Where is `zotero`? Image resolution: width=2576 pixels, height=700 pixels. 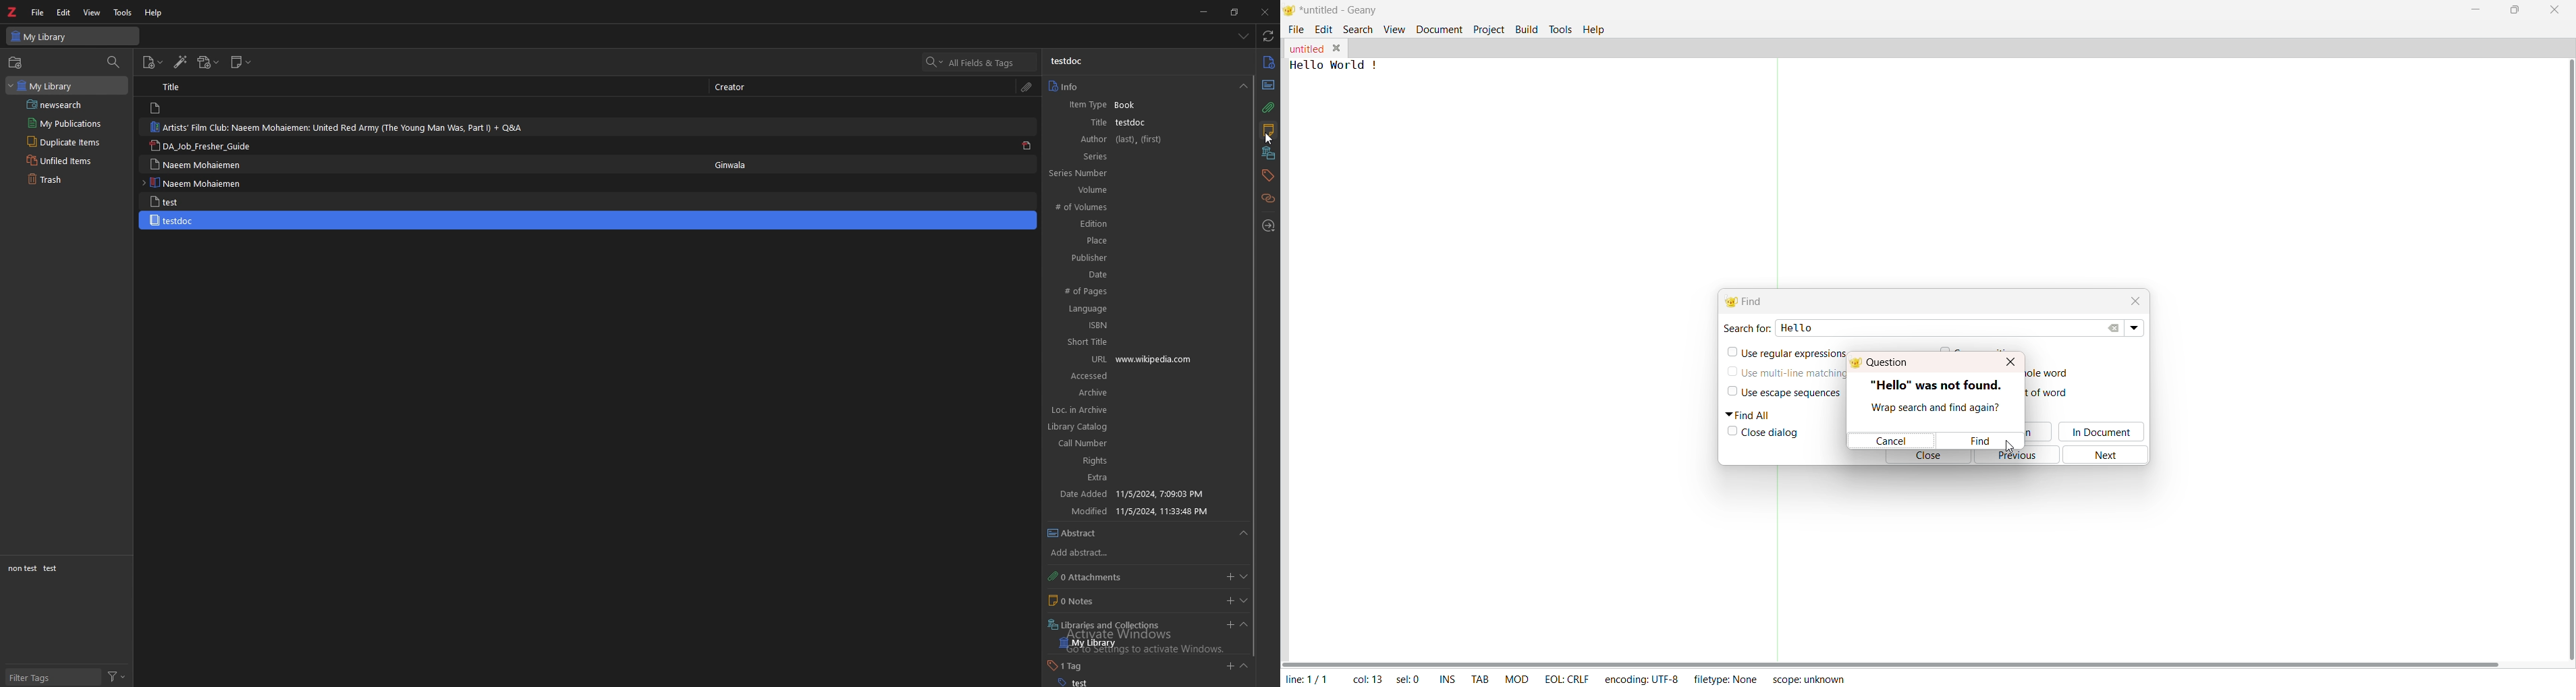 zotero is located at coordinates (13, 12).